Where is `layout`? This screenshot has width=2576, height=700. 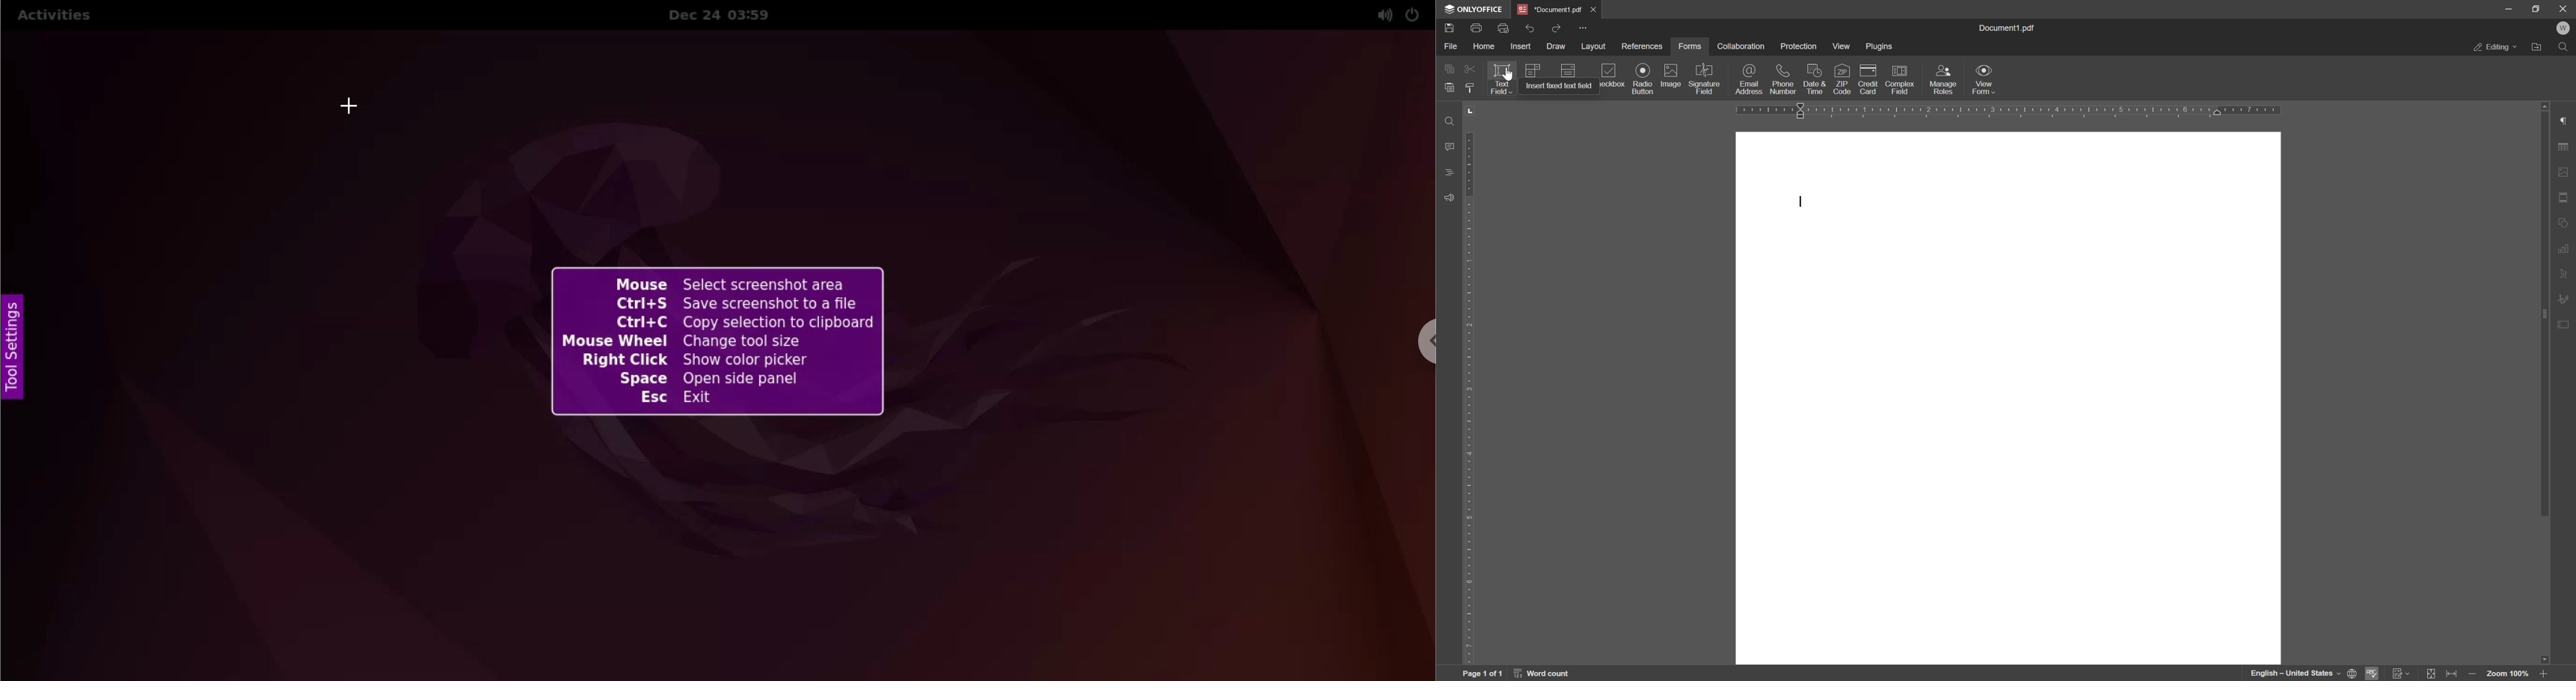 layout is located at coordinates (1592, 47).